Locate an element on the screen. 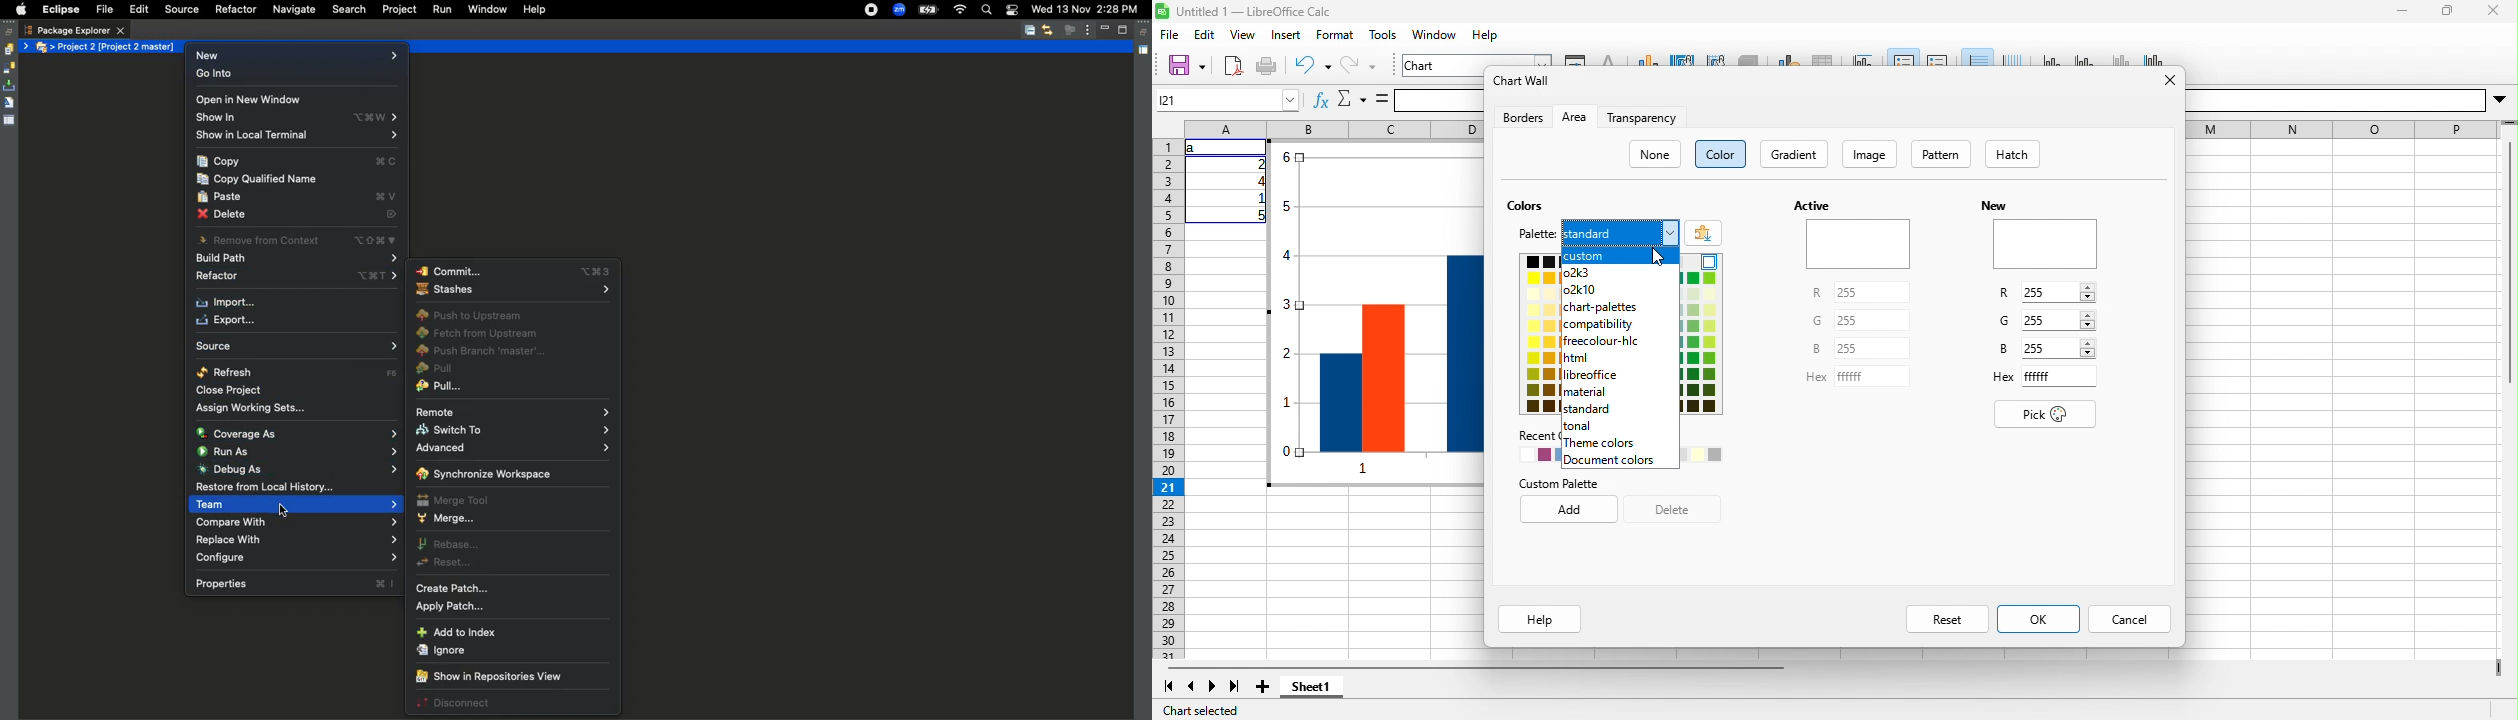 This screenshot has height=728, width=2520. New is located at coordinates (1994, 206).